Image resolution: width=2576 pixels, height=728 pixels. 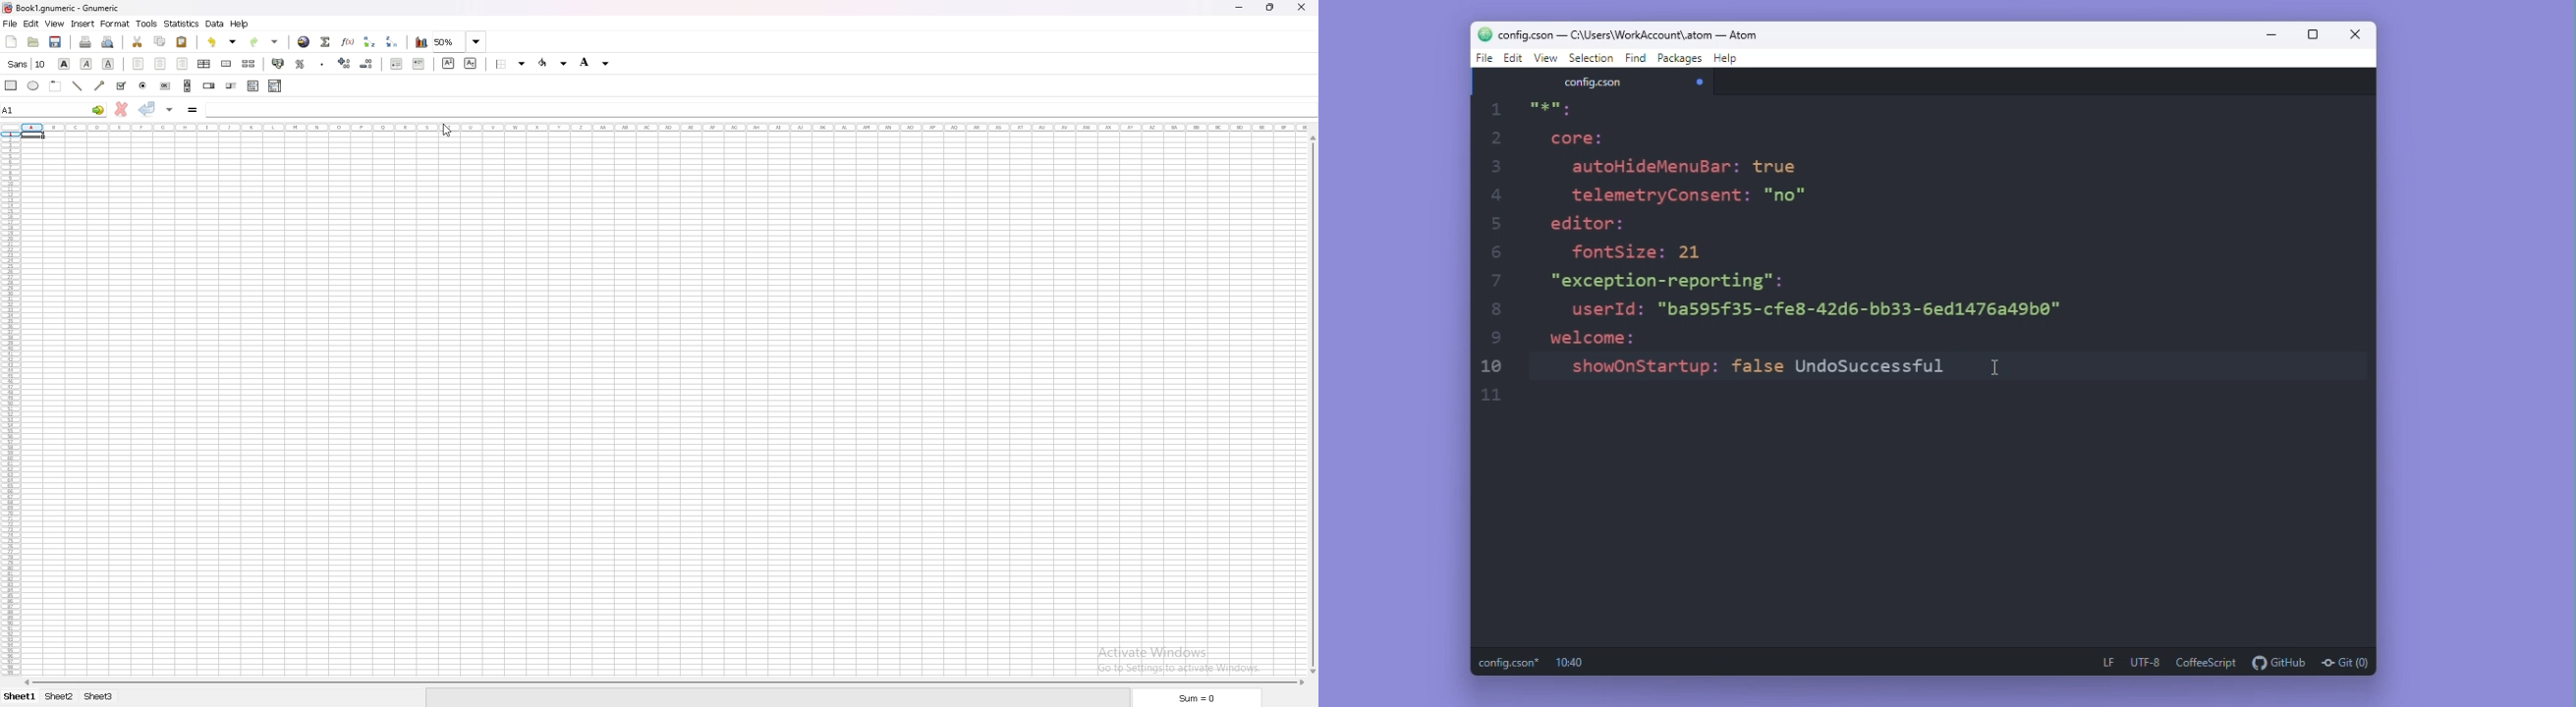 What do you see at coordinates (231, 86) in the screenshot?
I see `slider` at bounding box center [231, 86].